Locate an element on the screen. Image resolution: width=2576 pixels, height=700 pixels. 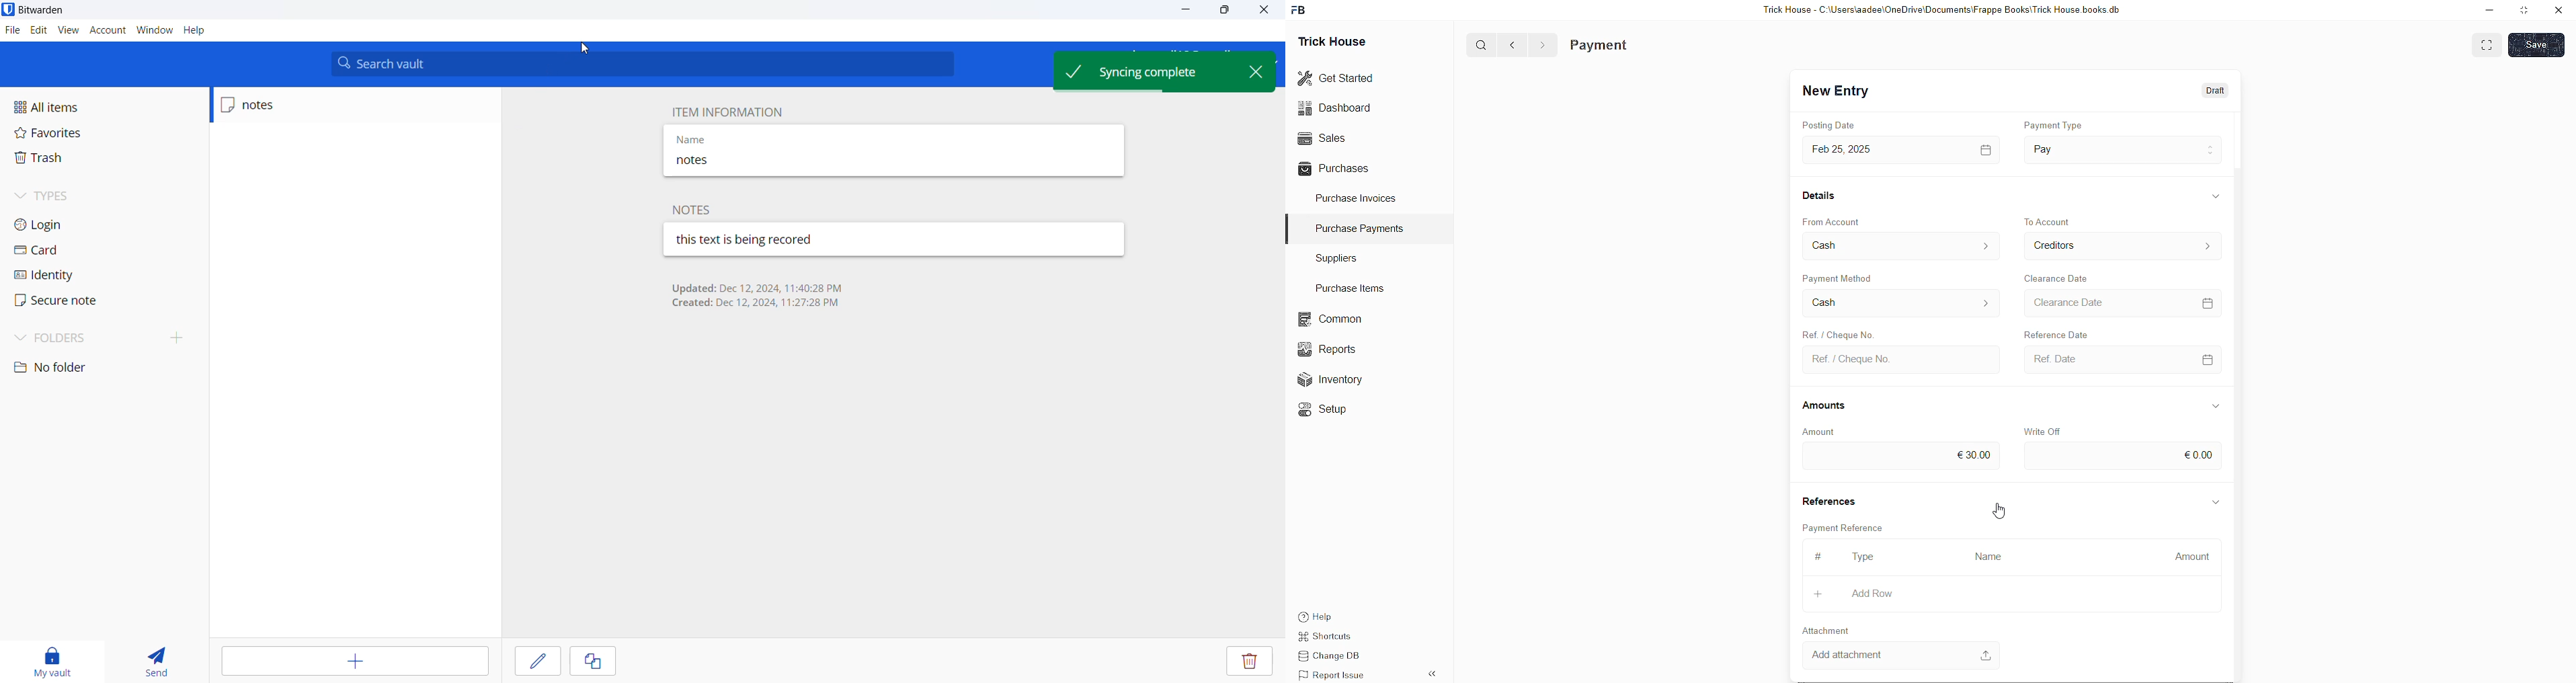
common is located at coordinates (1332, 319).